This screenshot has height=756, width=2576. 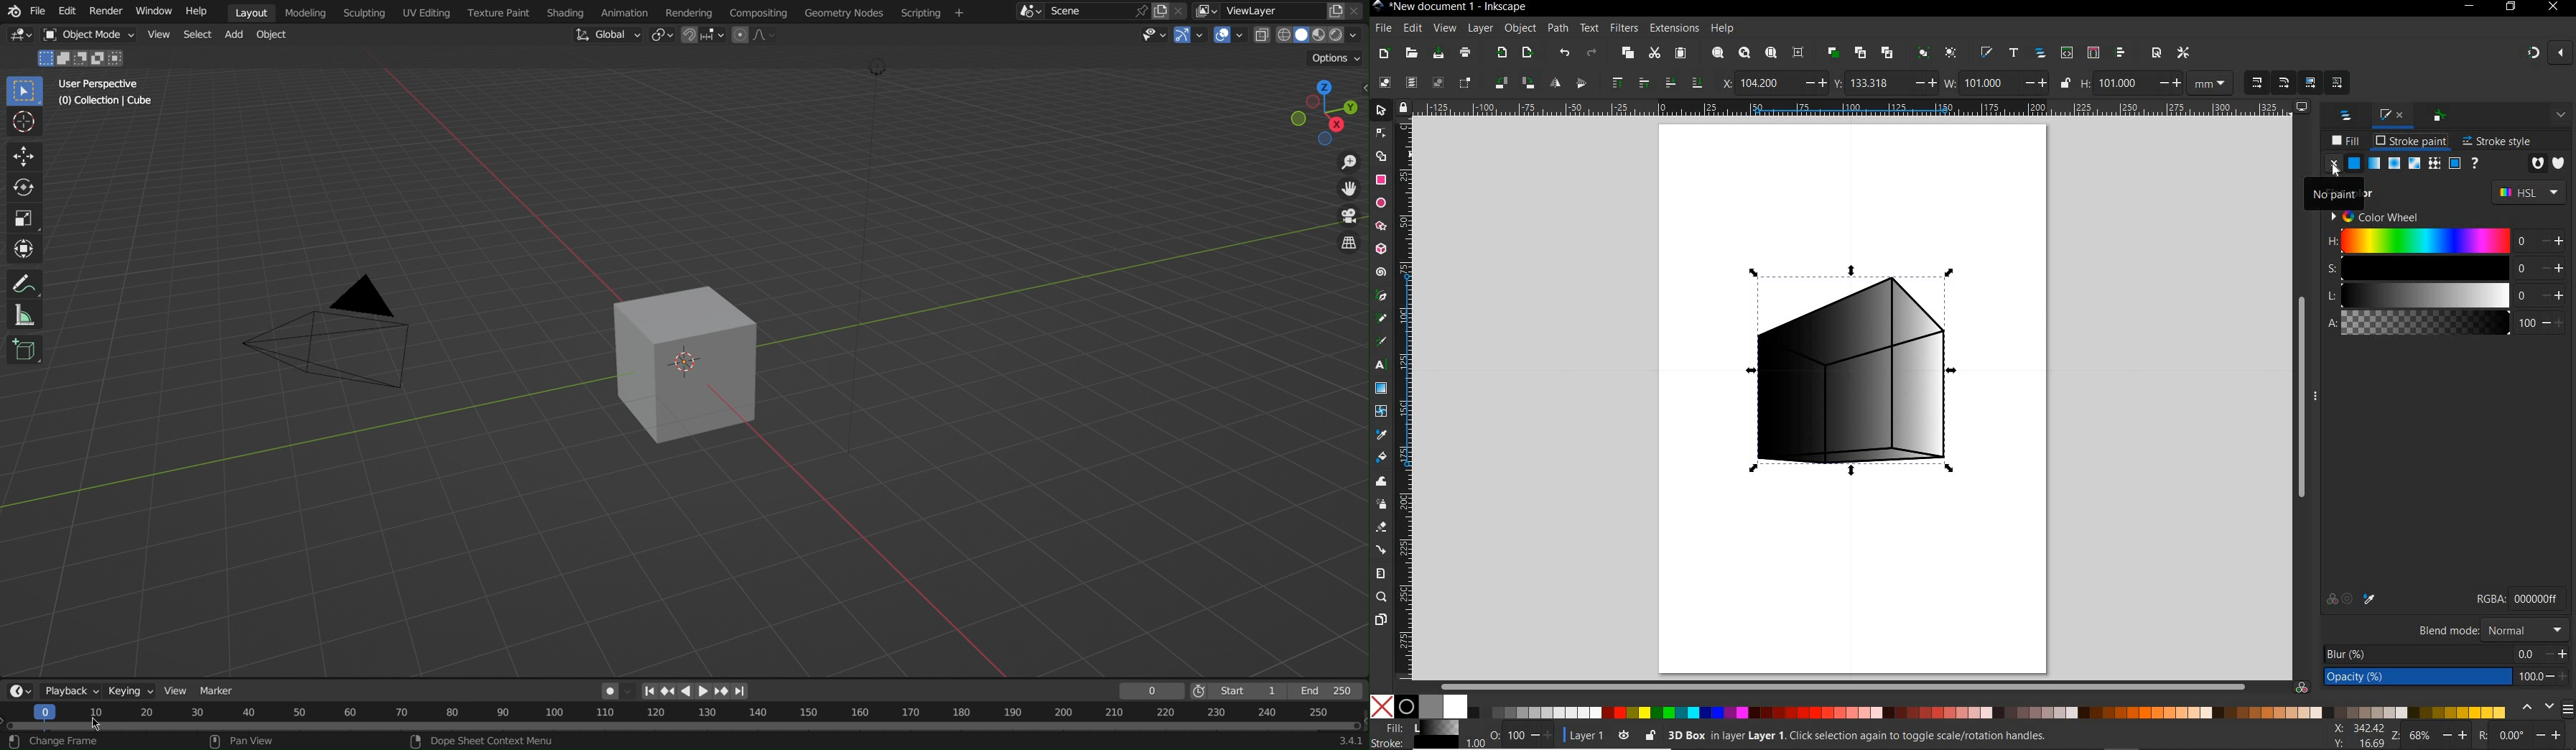 I want to click on SELECTOR TOOL, so click(x=1382, y=111).